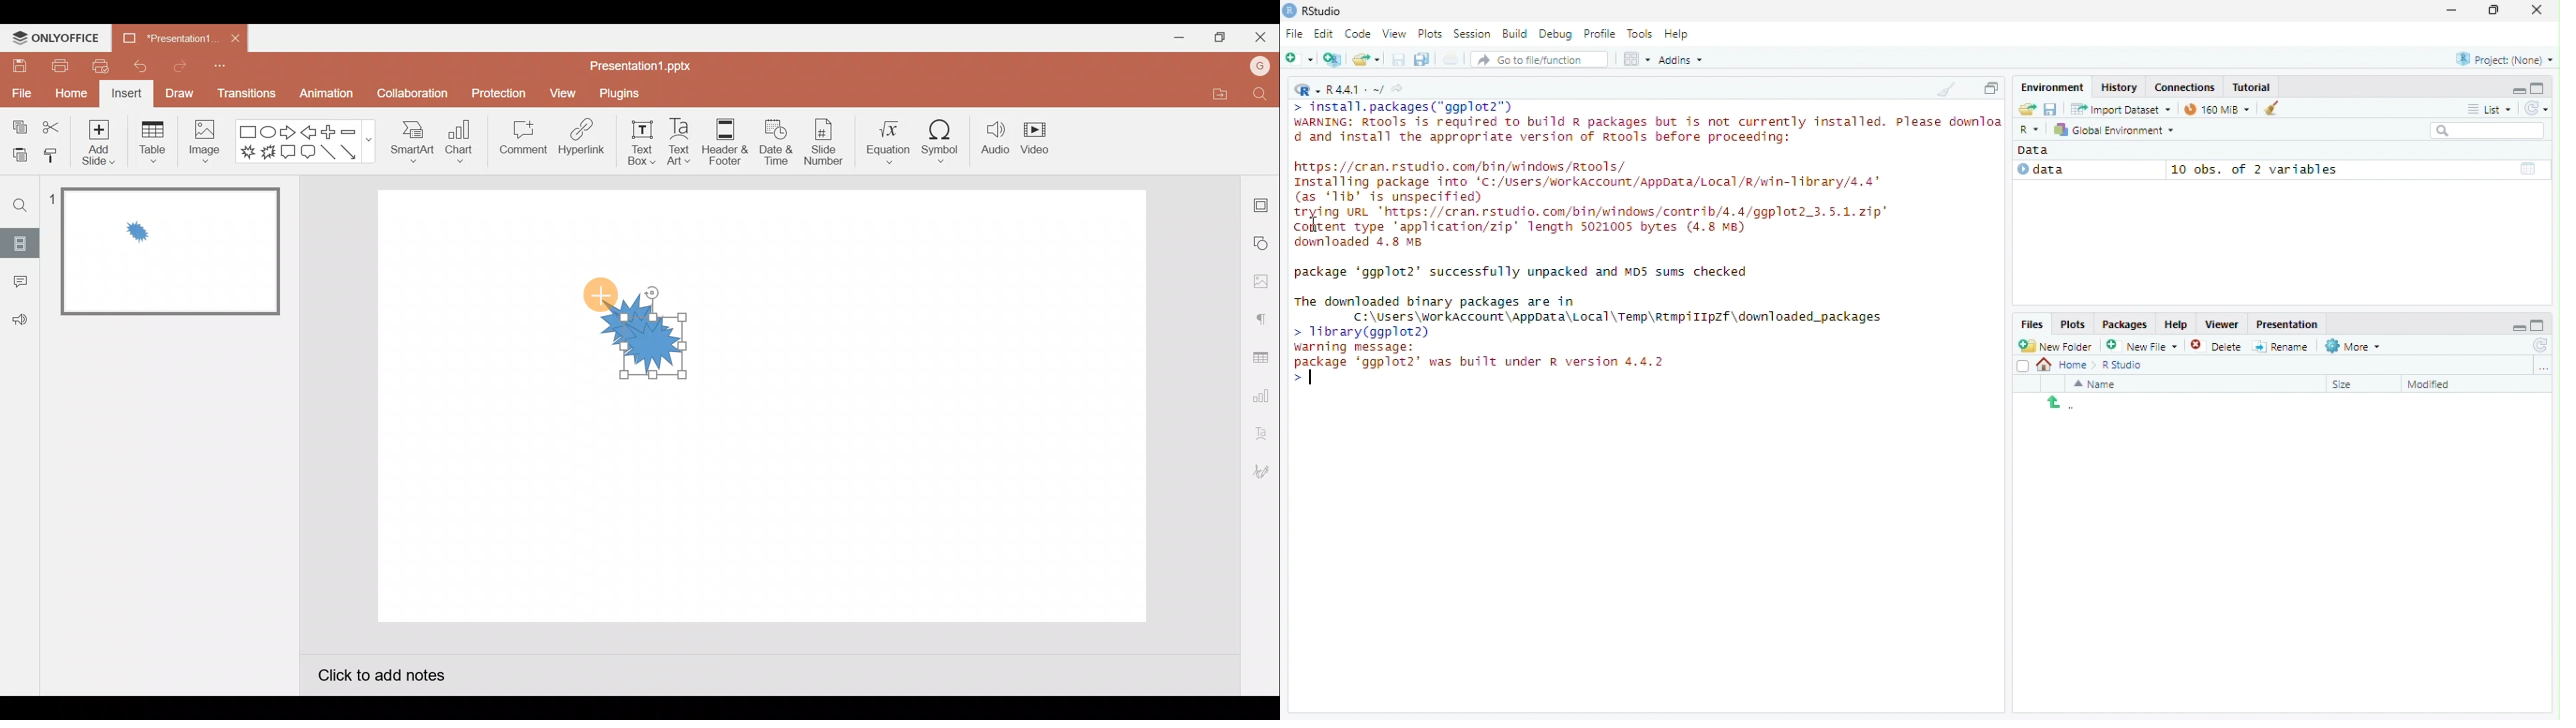  Describe the element at coordinates (2030, 129) in the screenshot. I see `selected language - R` at that location.